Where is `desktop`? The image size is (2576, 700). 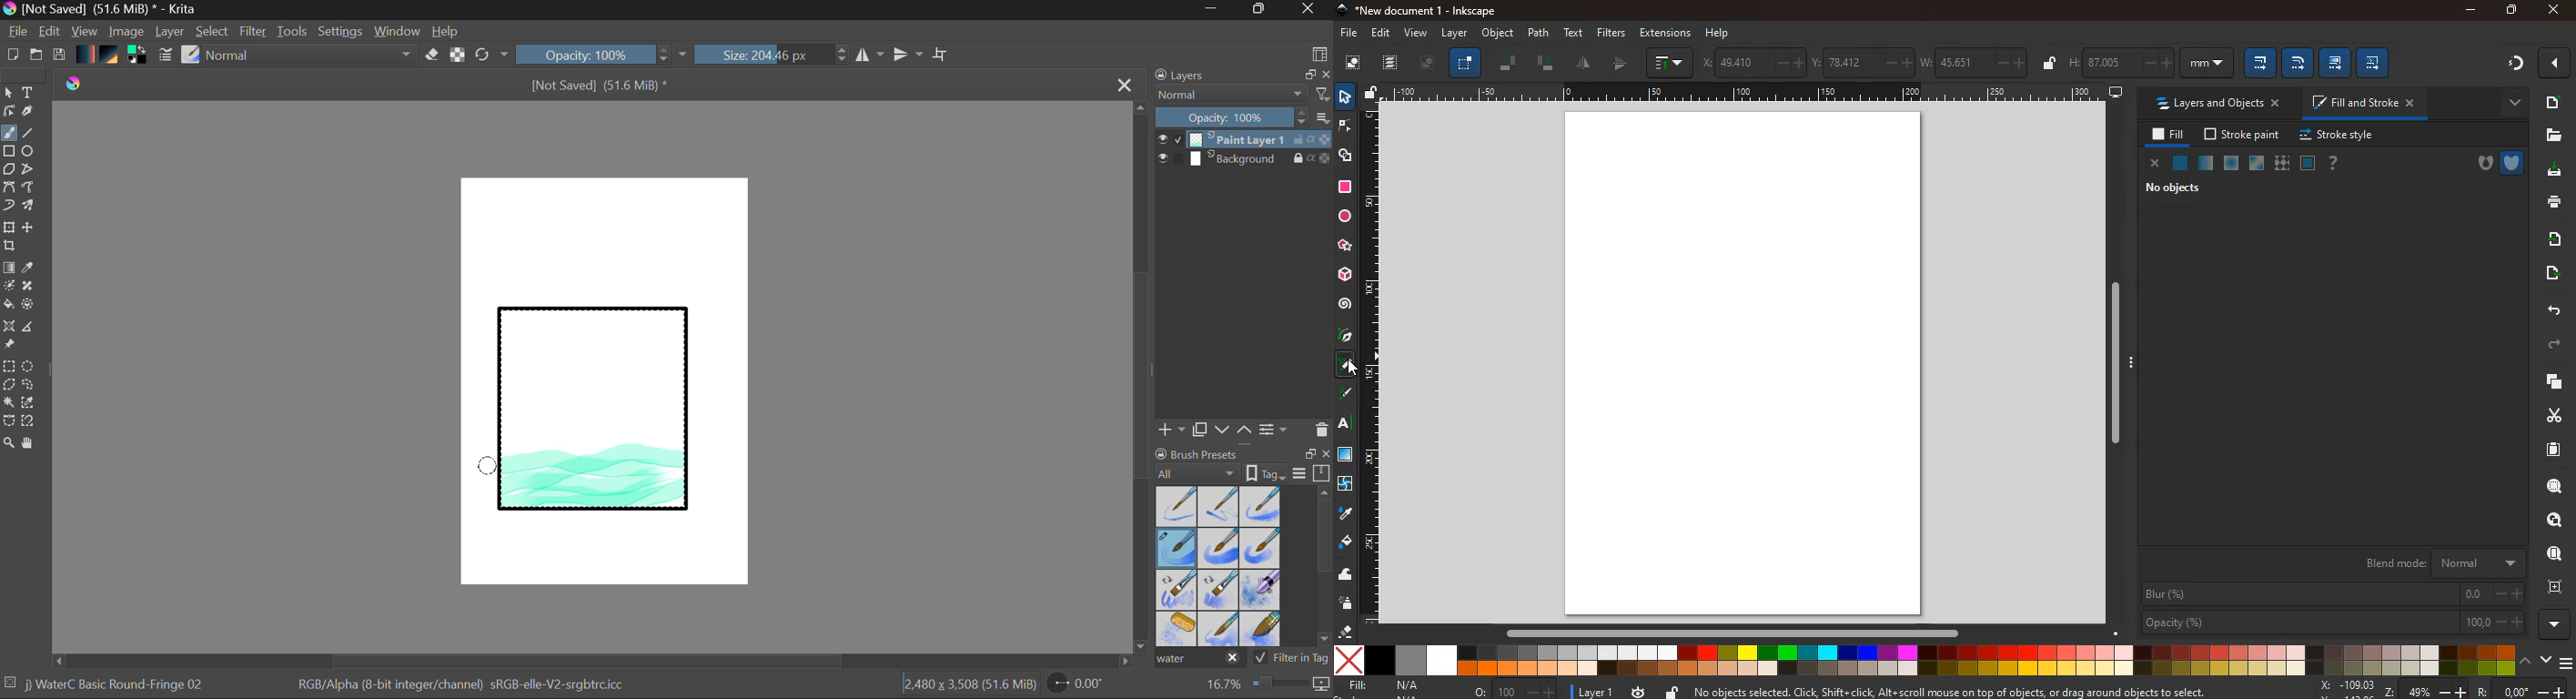 desktop is located at coordinates (2116, 93).